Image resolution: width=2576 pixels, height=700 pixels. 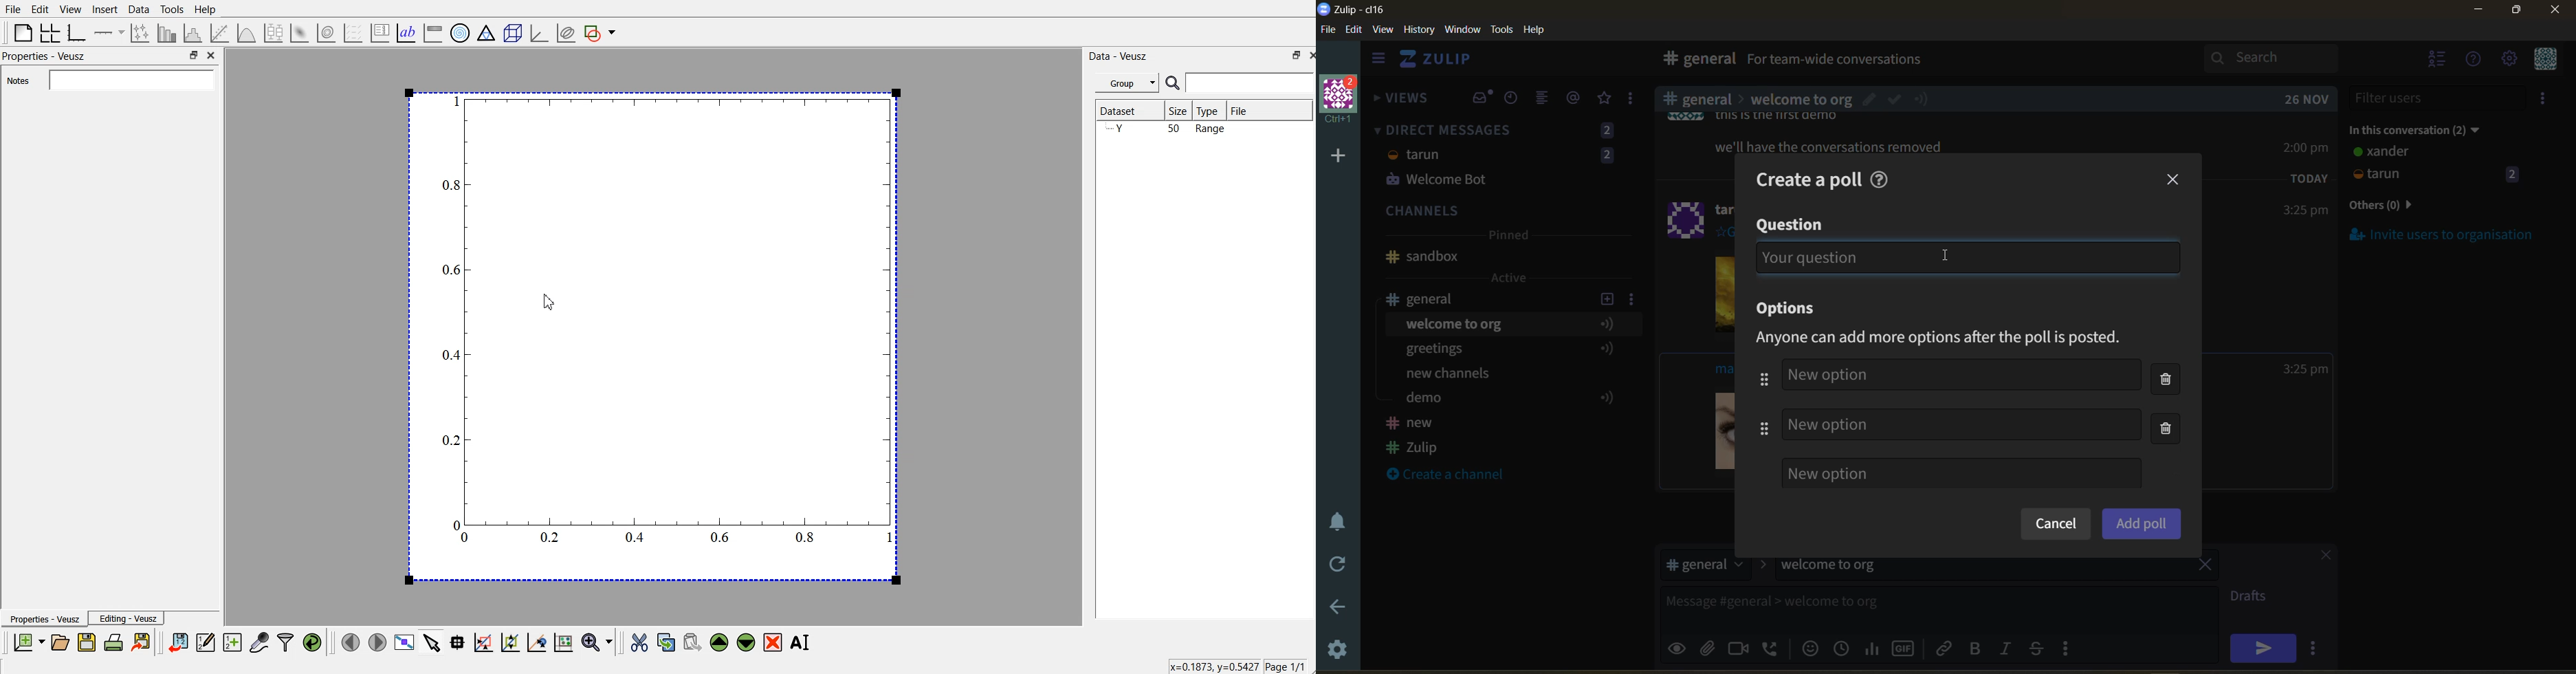 What do you see at coordinates (1166, 129) in the screenshot?
I see `Y 50 Range` at bounding box center [1166, 129].